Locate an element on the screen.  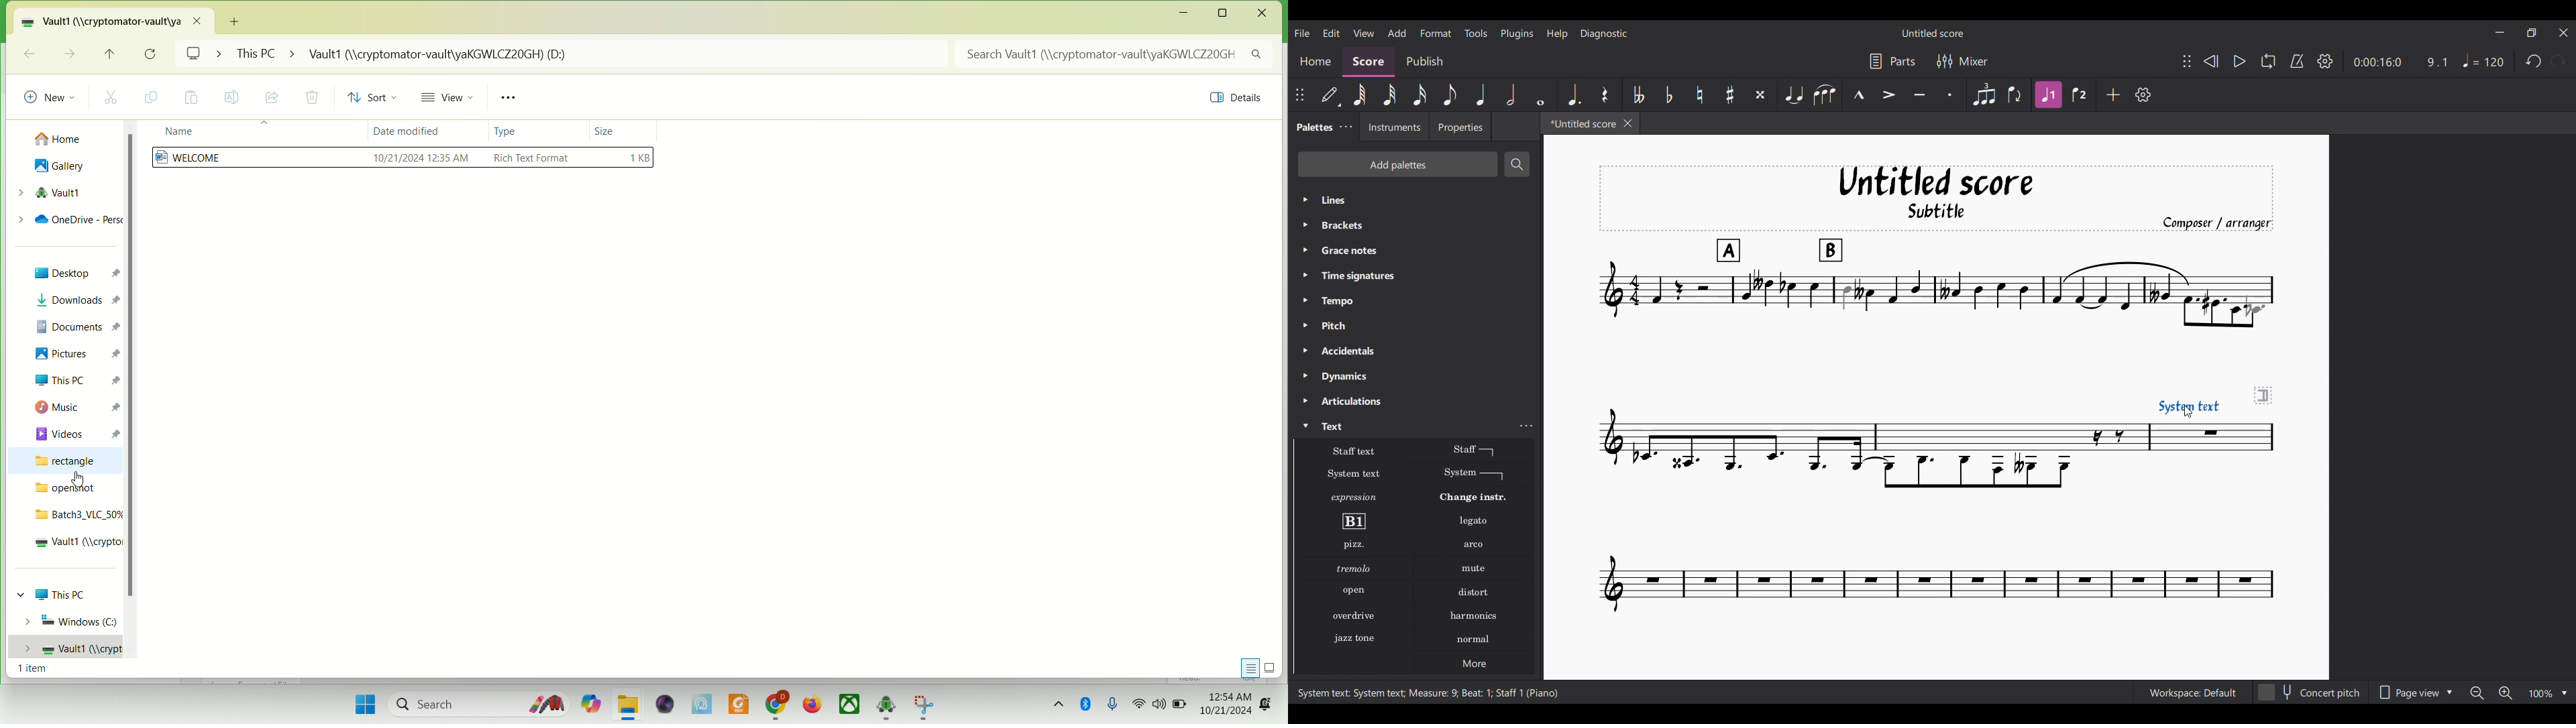
screen > is located at coordinates (204, 56).